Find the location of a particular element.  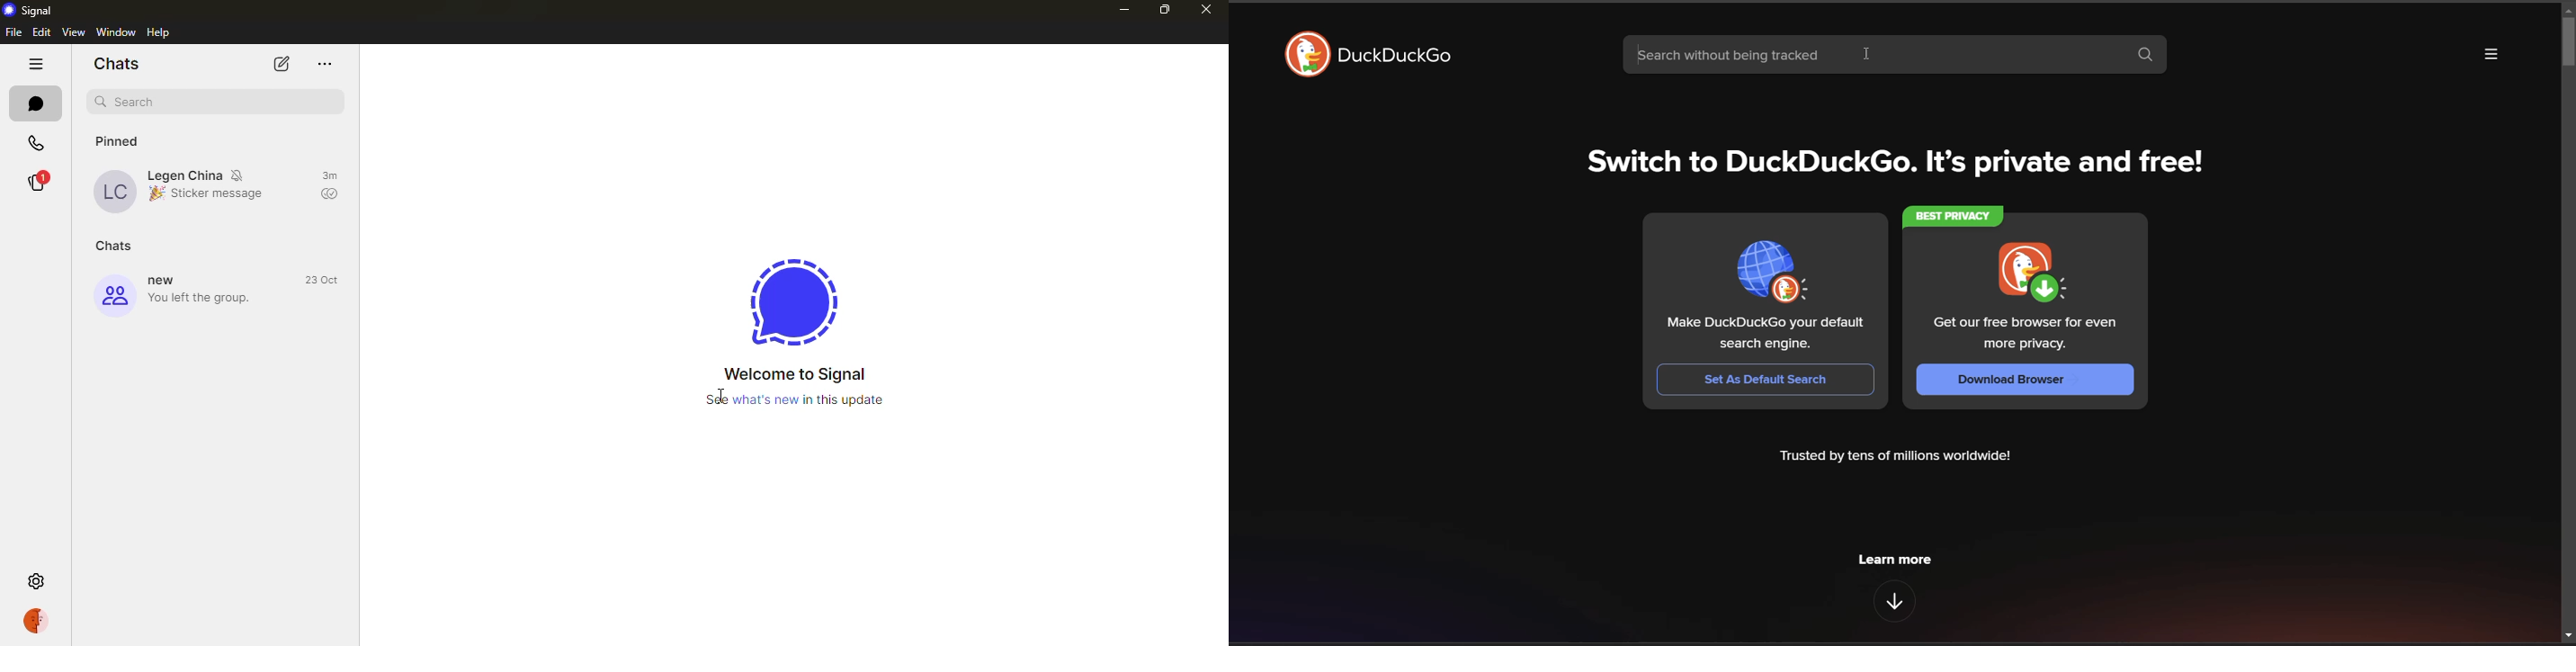

features is located at coordinates (1894, 601).